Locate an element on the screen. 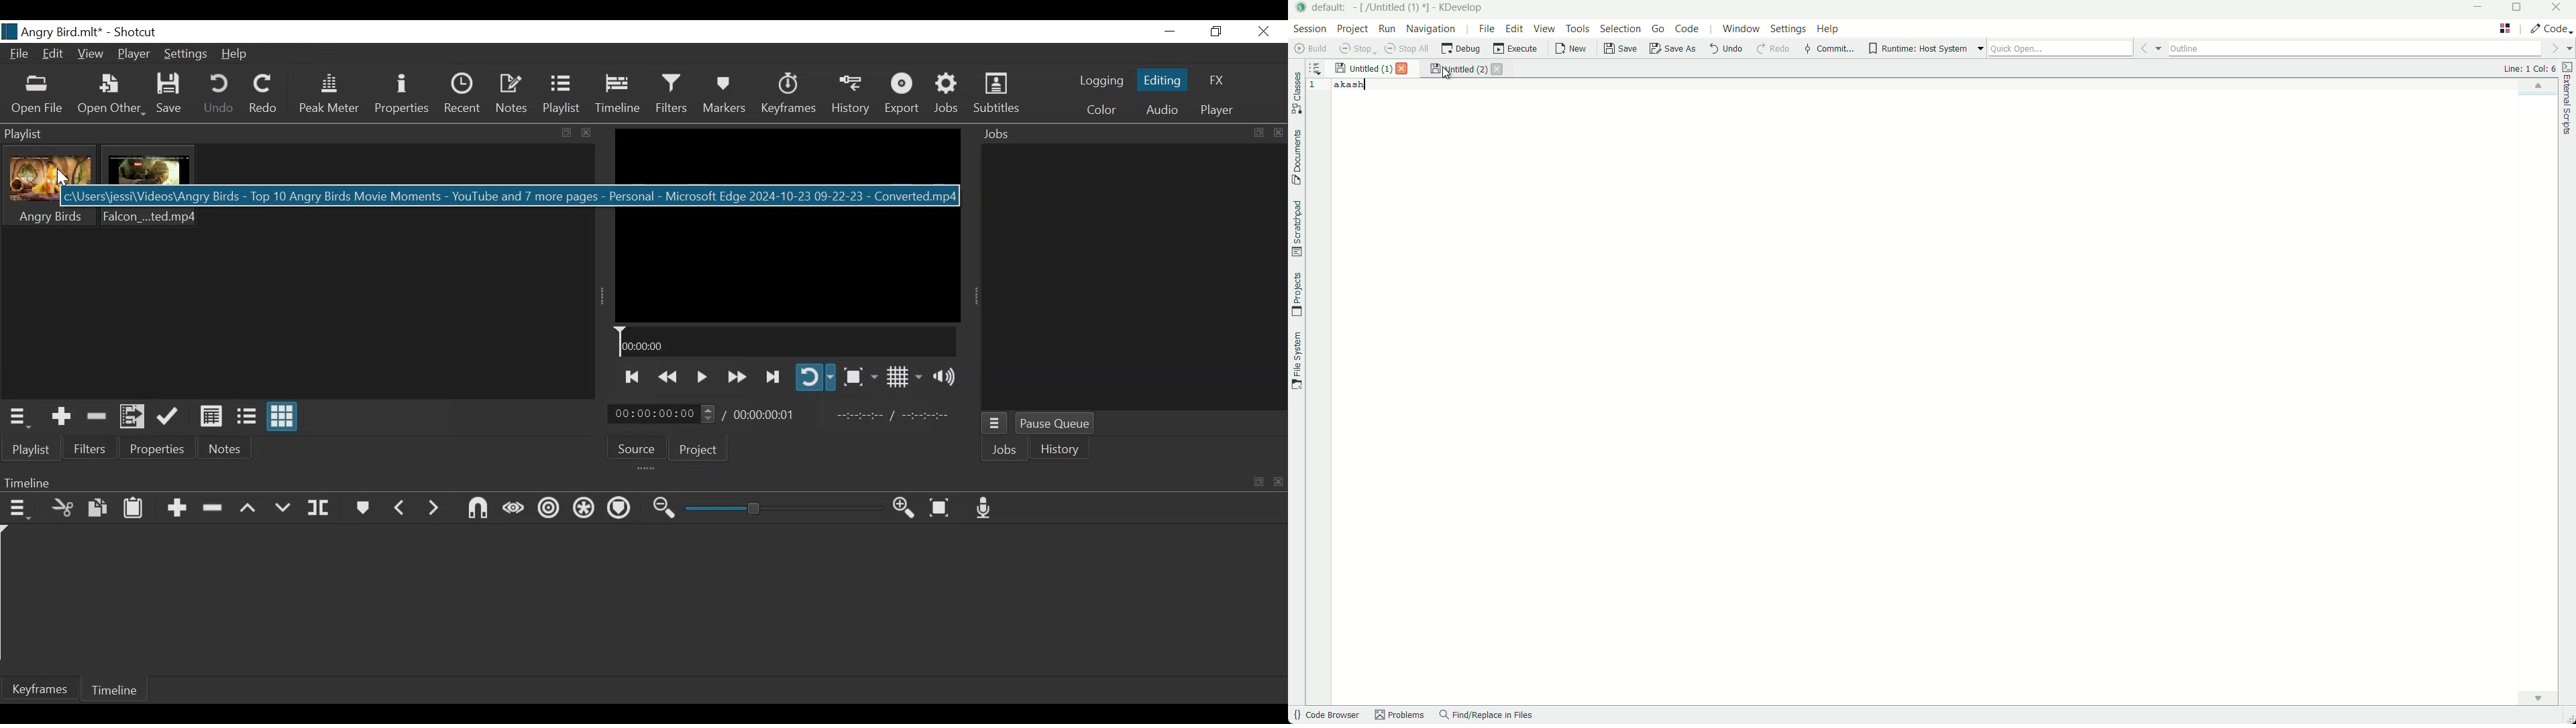 The width and height of the screenshot is (2576, 728). Playlist  is located at coordinates (30, 449).